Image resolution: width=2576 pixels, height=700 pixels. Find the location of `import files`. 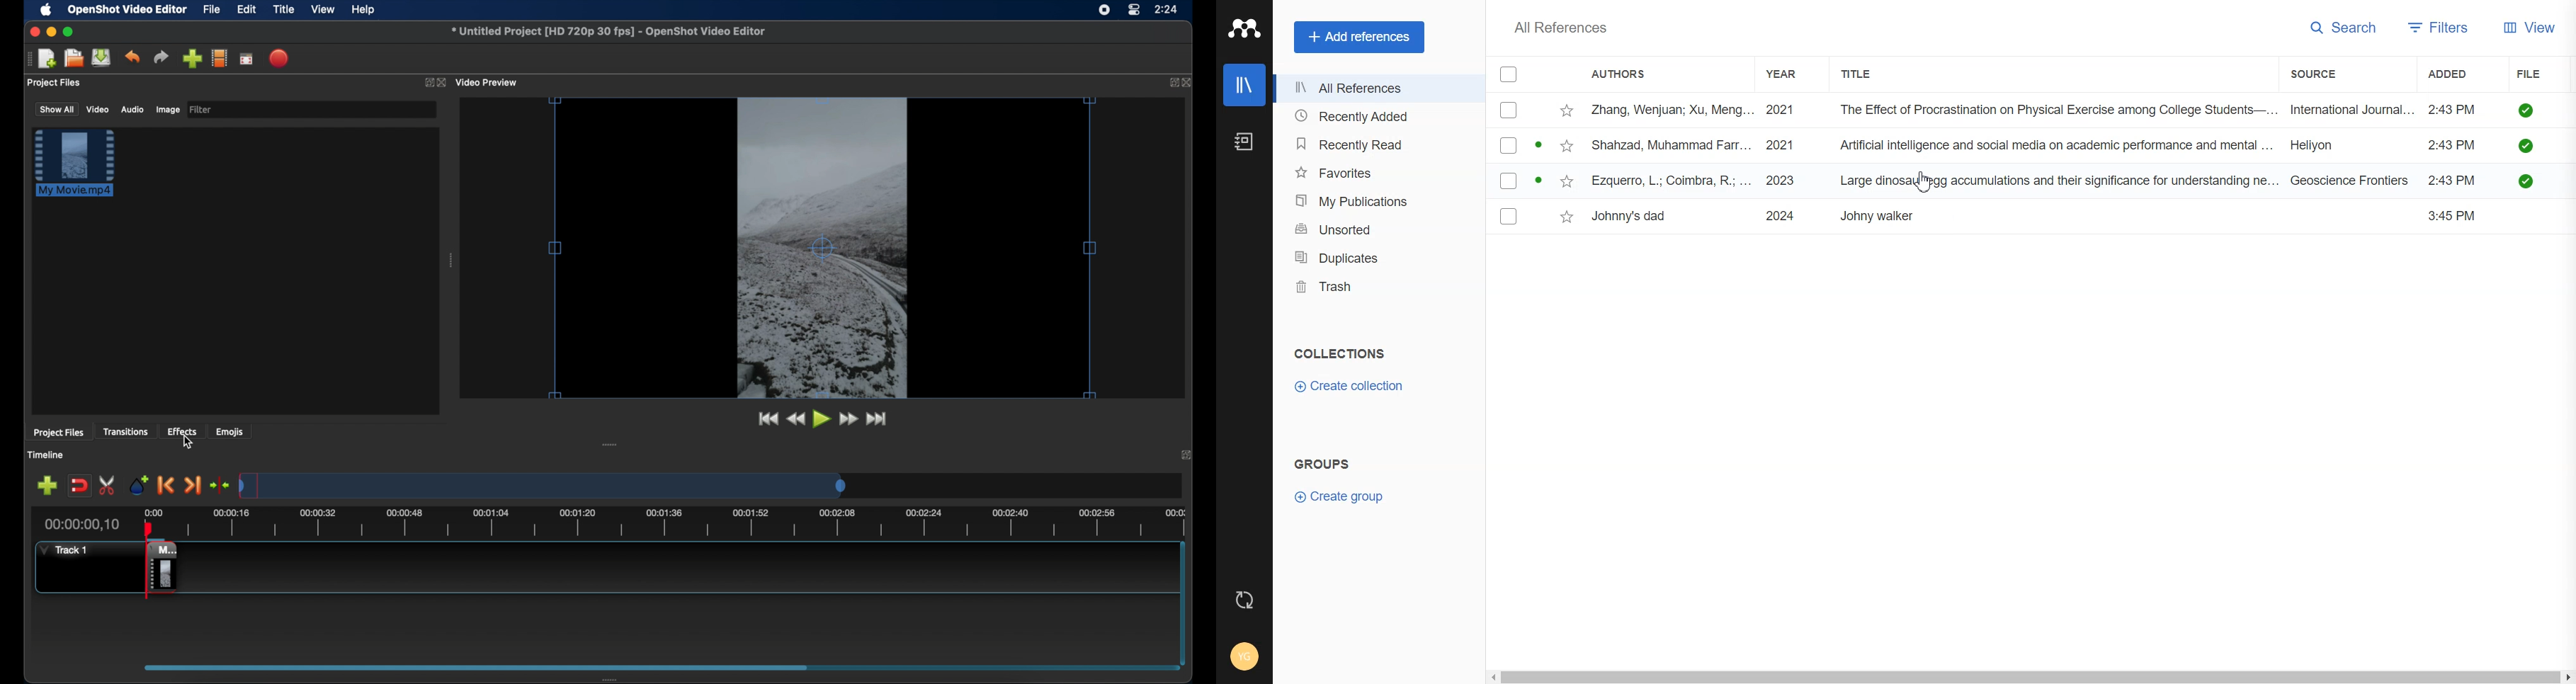

import files is located at coordinates (191, 58).